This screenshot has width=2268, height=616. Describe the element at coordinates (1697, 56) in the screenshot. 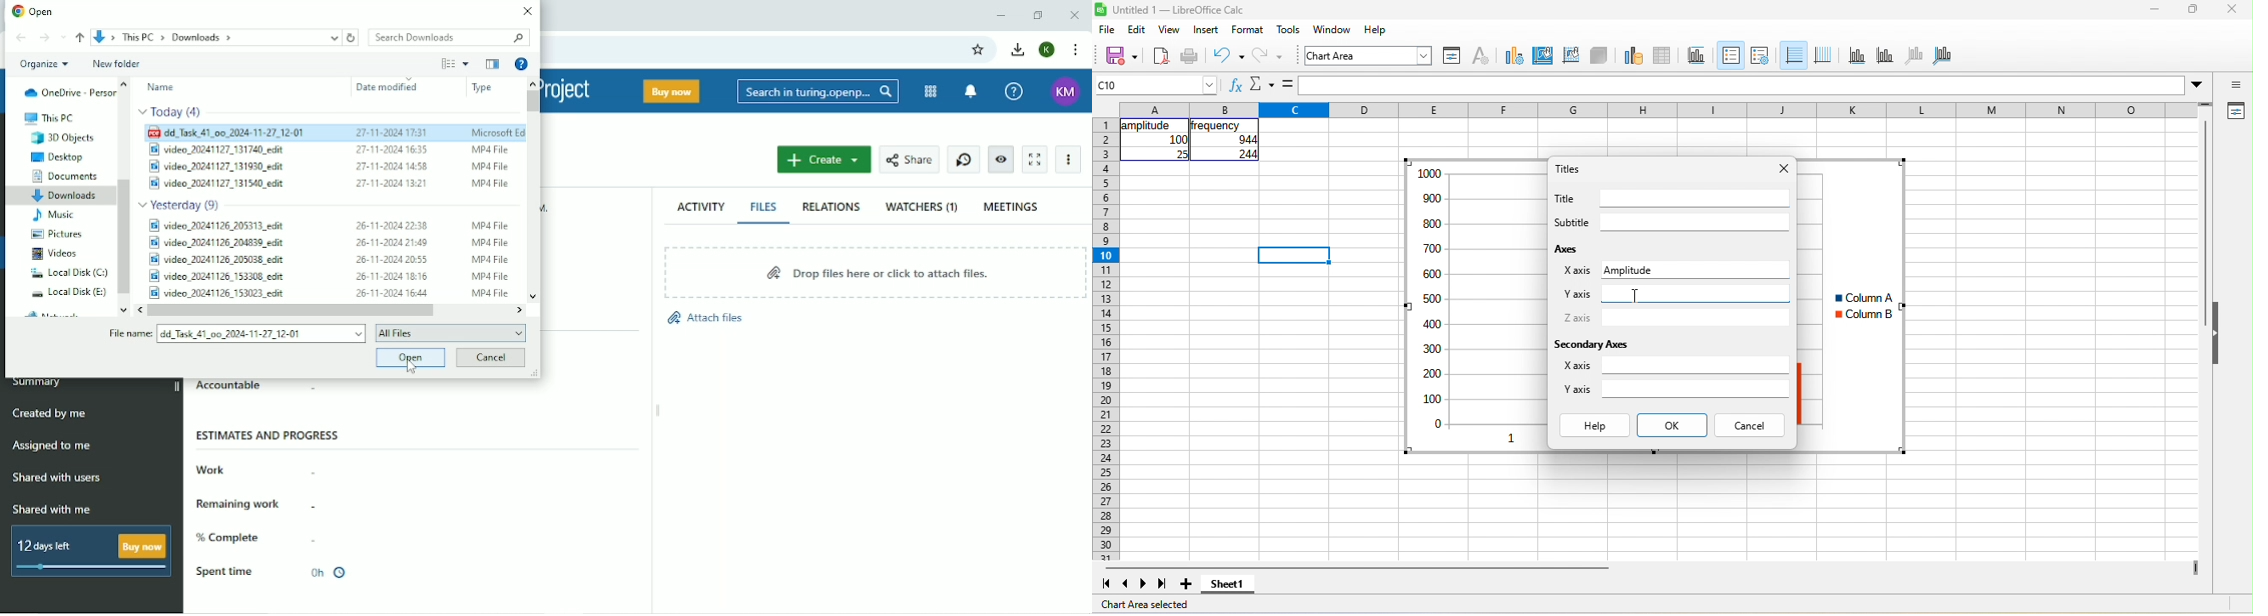

I see `titles` at that location.